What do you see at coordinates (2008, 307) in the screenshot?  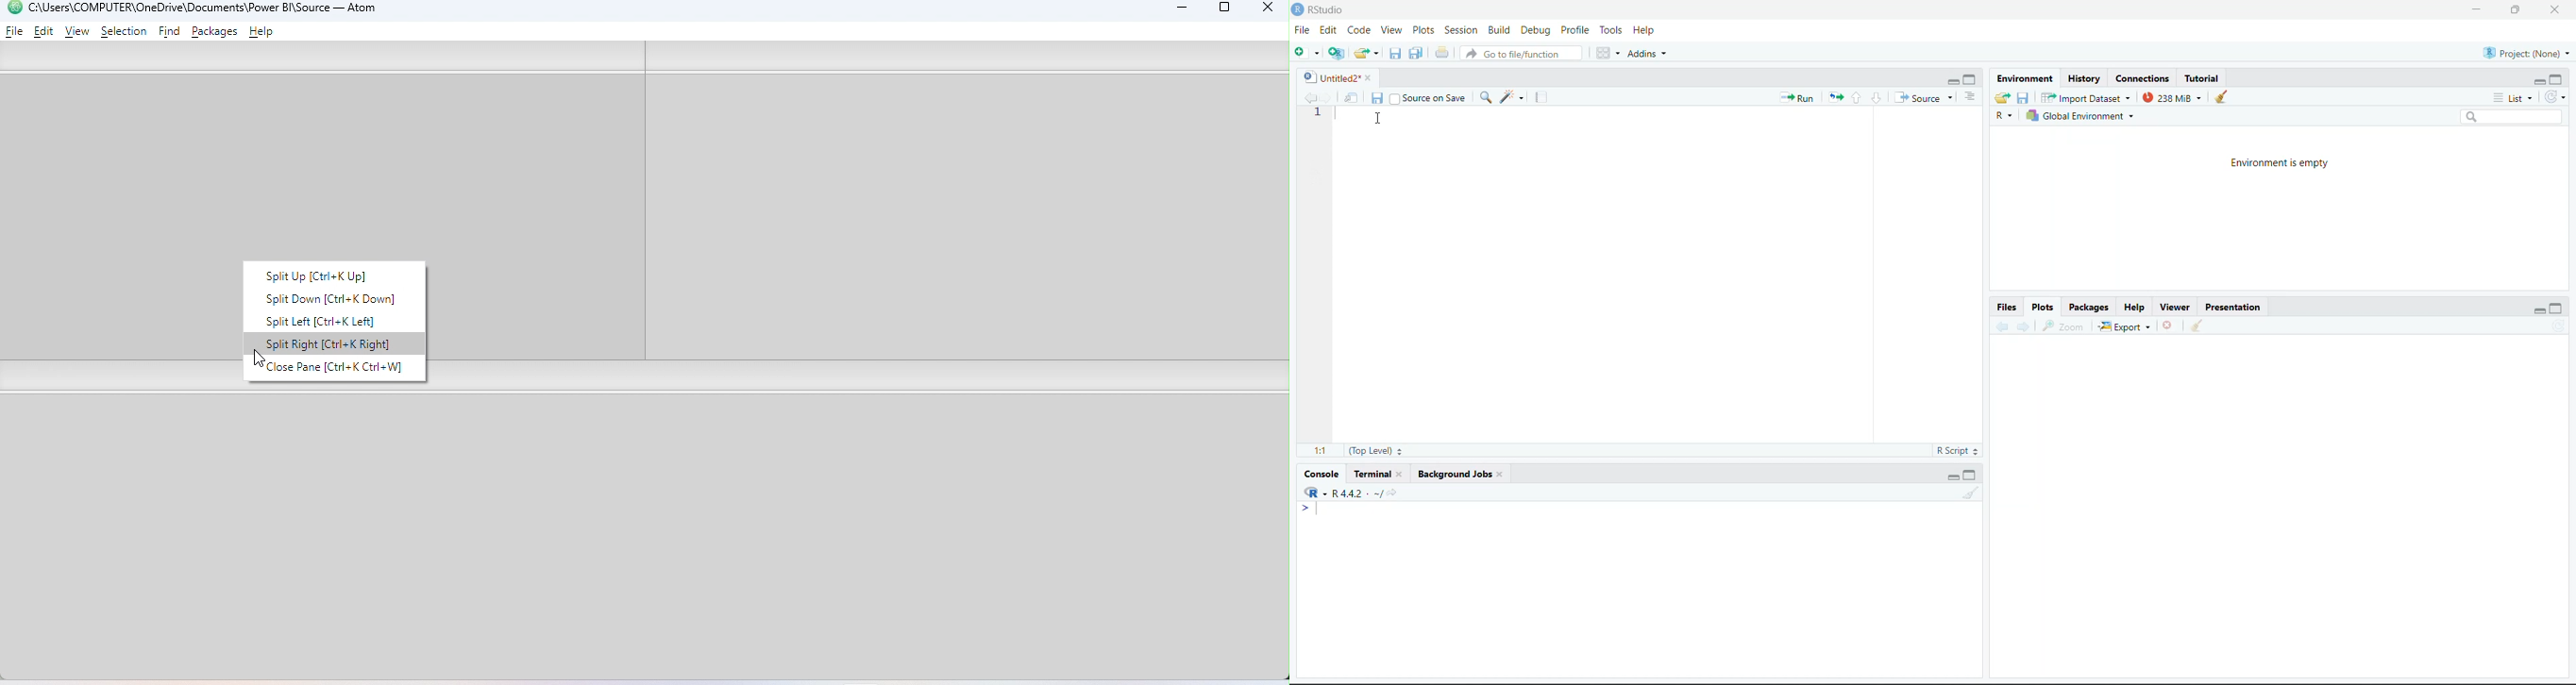 I see `Files` at bounding box center [2008, 307].